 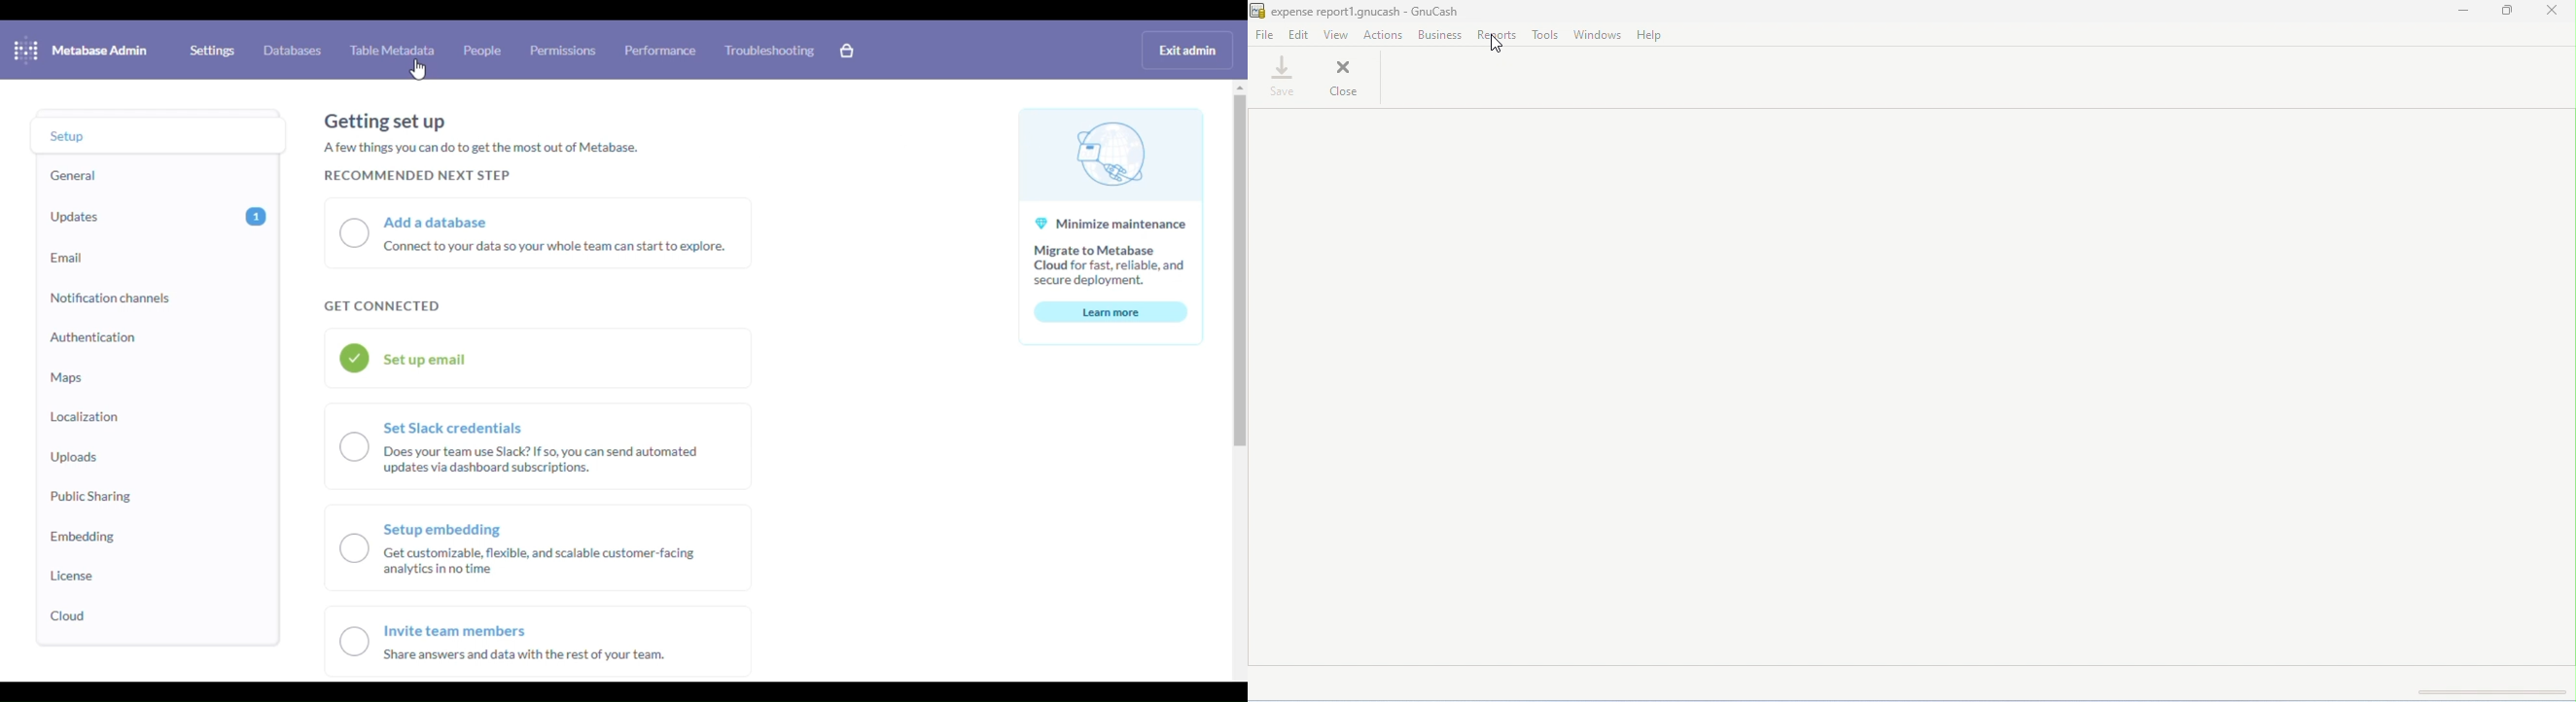 What do you see at coordinates (83, 417) in the screenshot?
I see `localization` at bounding box center [83, 417].